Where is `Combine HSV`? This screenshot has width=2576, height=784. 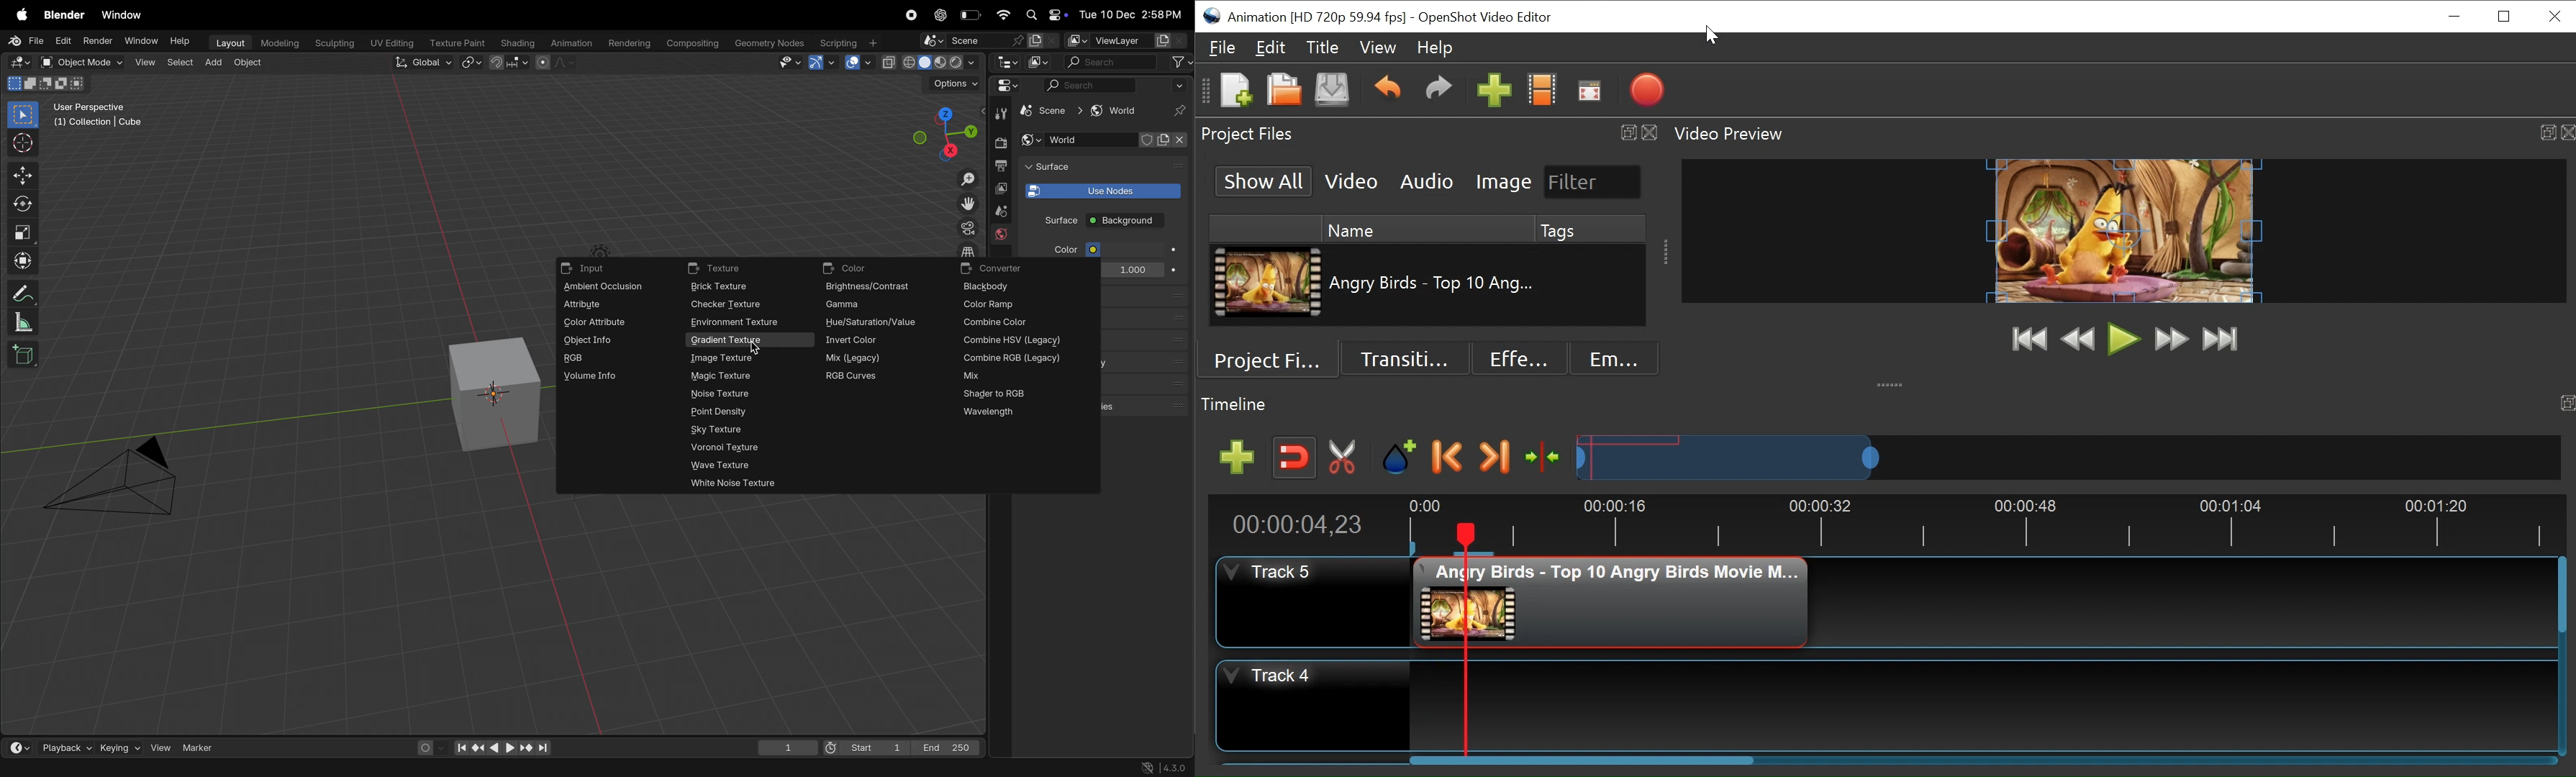
Combine HSV is located at coordinates (1013, 342).